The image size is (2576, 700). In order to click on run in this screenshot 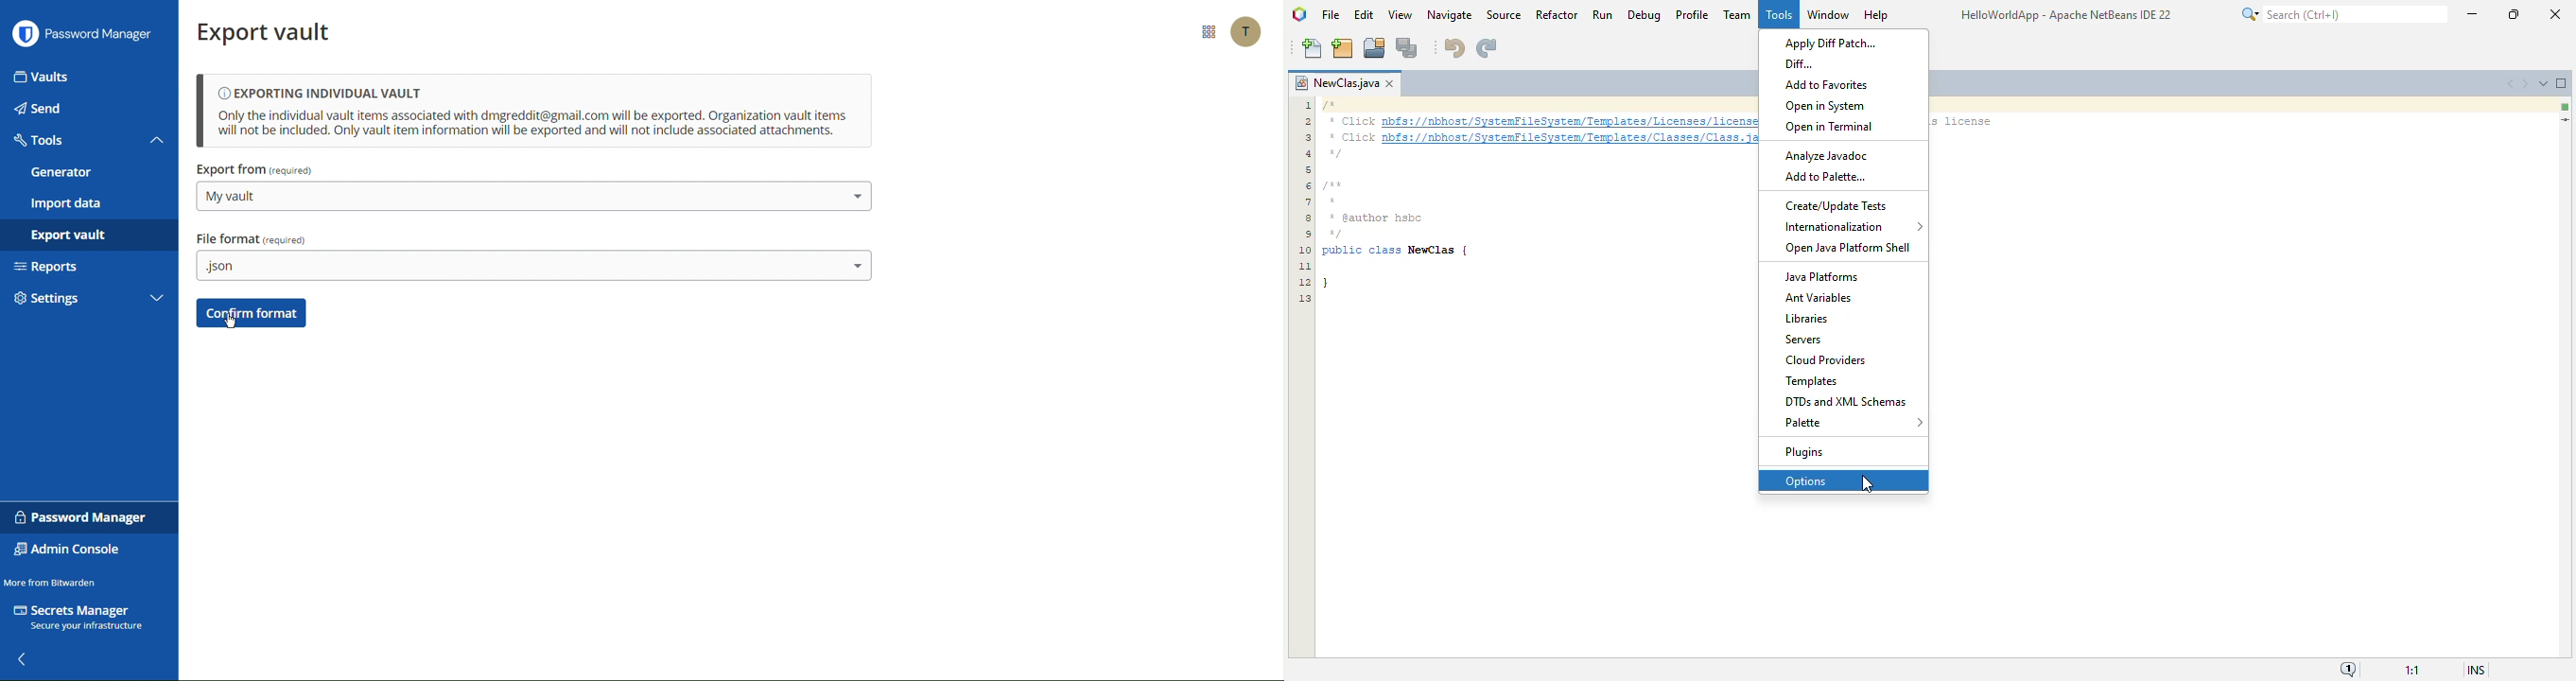, I will do `click(1602, 14)`.